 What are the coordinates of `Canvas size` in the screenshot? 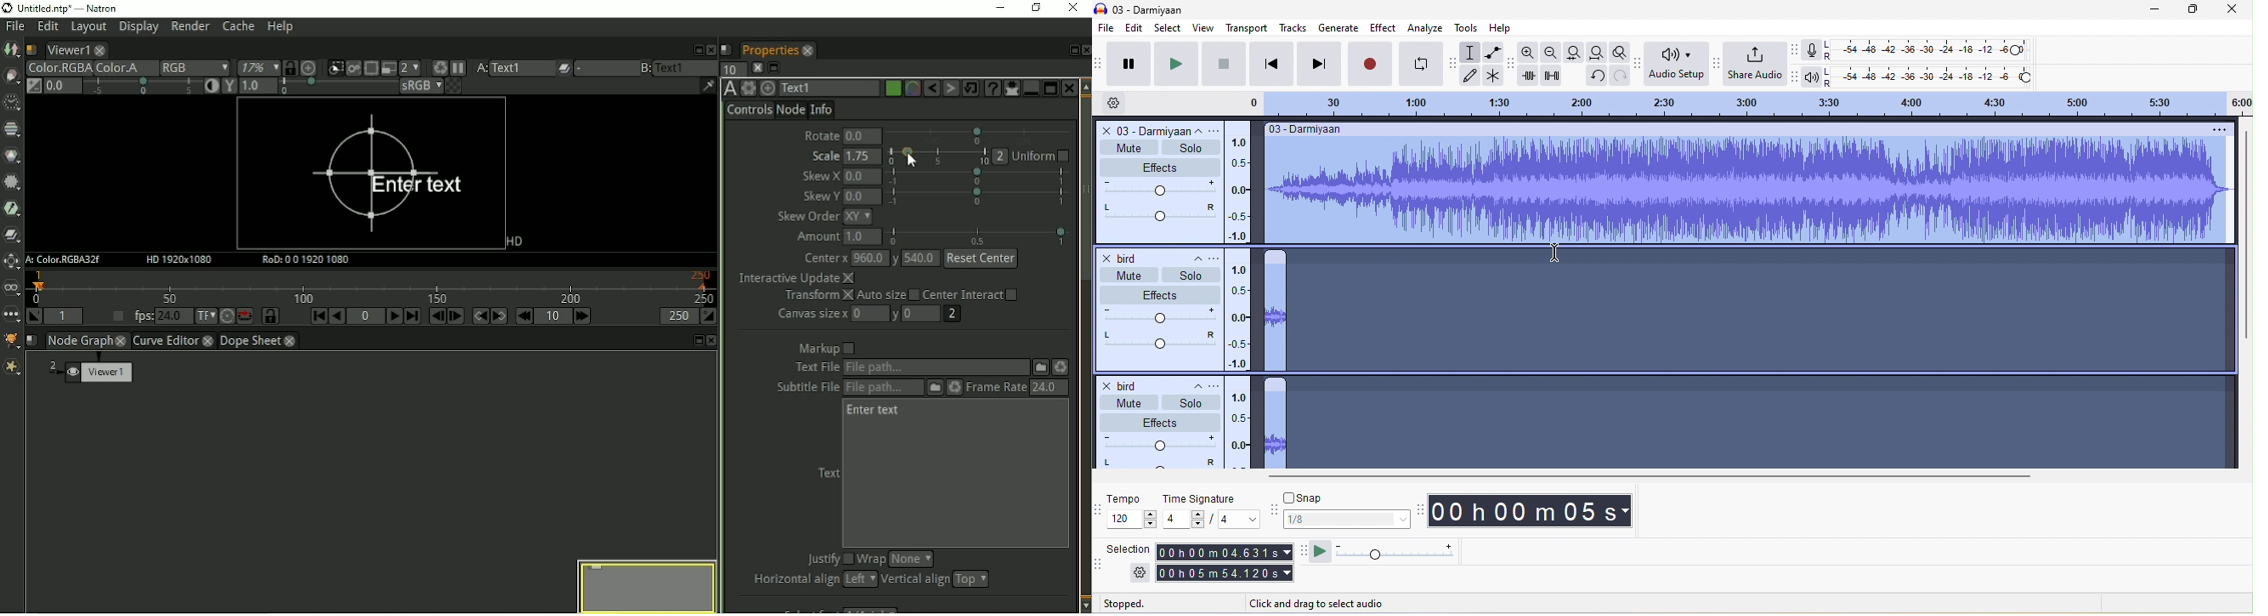 It's located at (872, 315).